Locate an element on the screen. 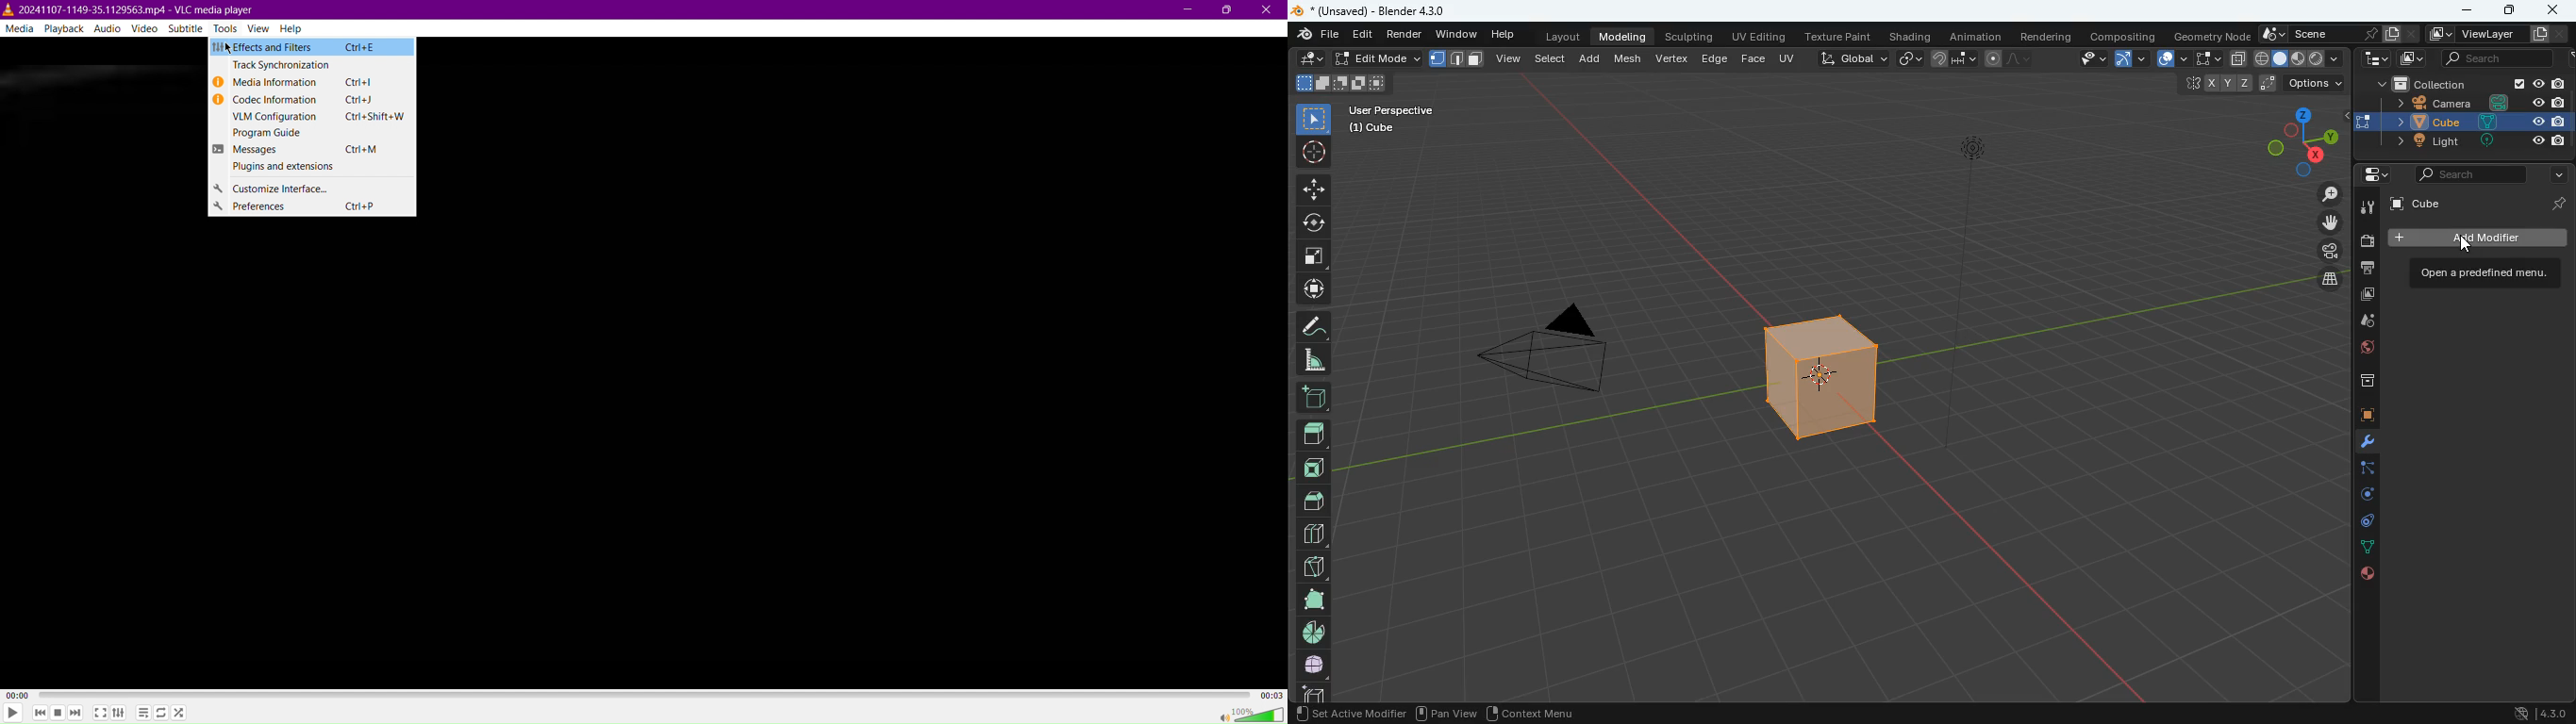  Customize Interface is located at coordinates (313, 188).